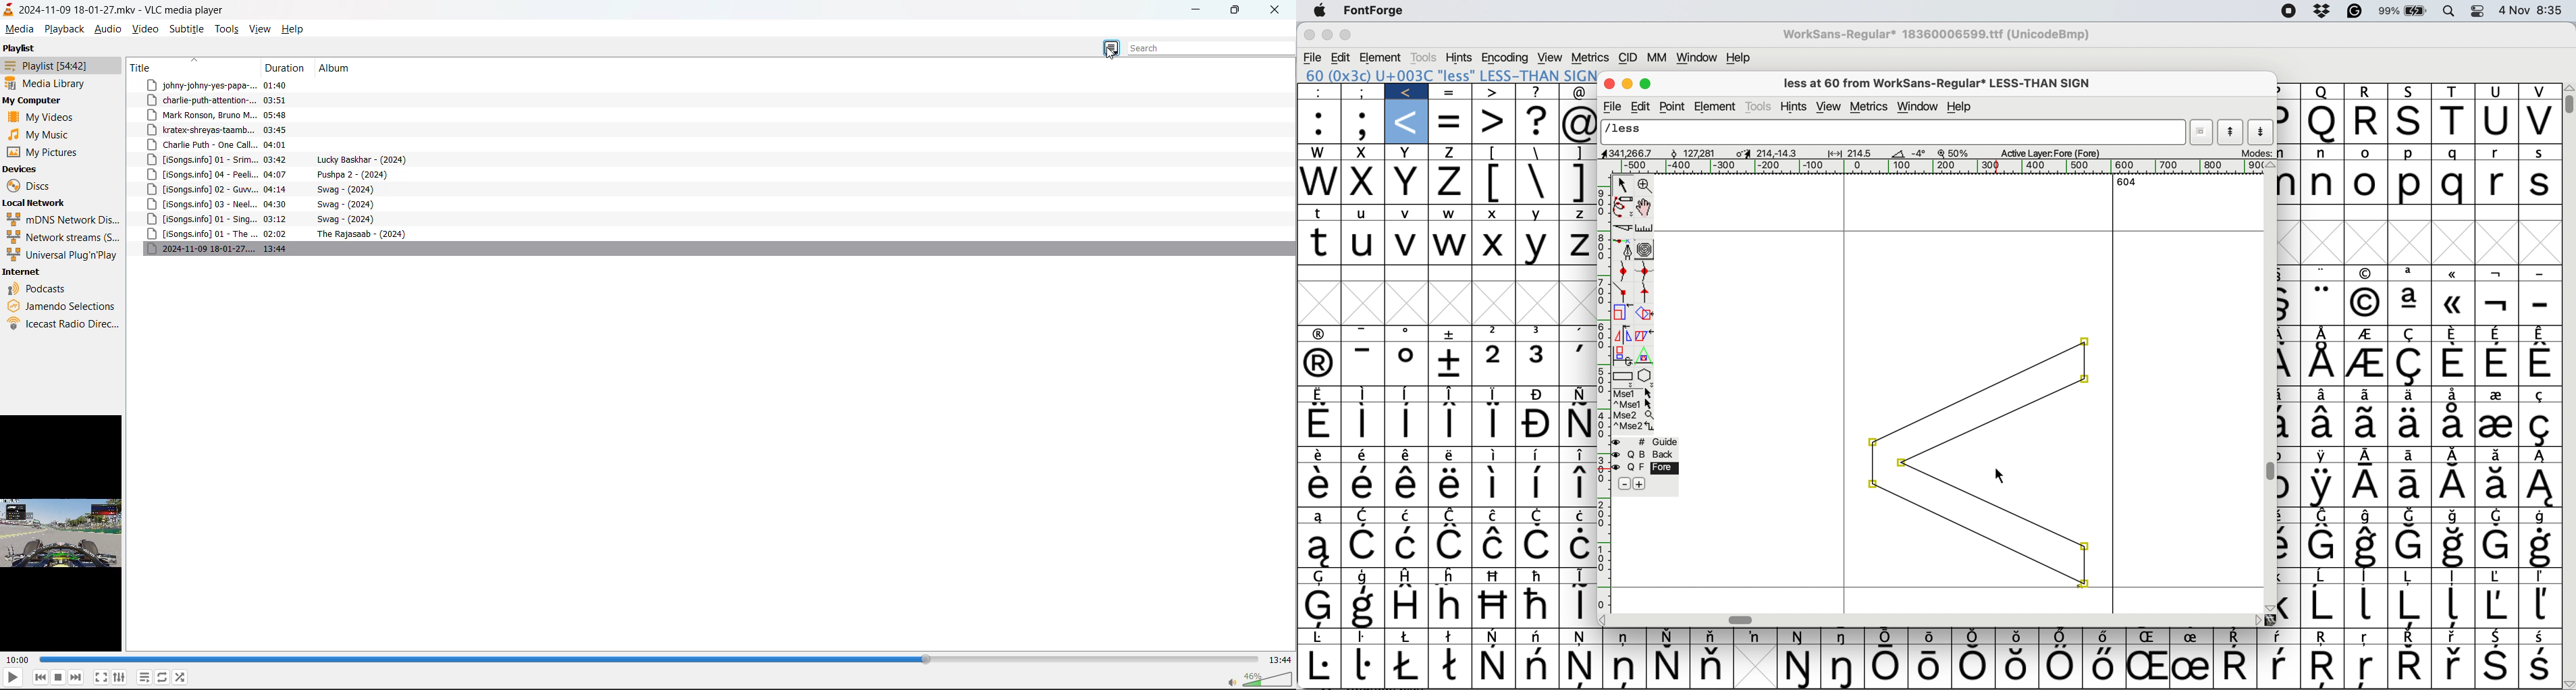 This screenshot has width=2576, height=700. I want to click on vertical scale, so click(1603, 394).